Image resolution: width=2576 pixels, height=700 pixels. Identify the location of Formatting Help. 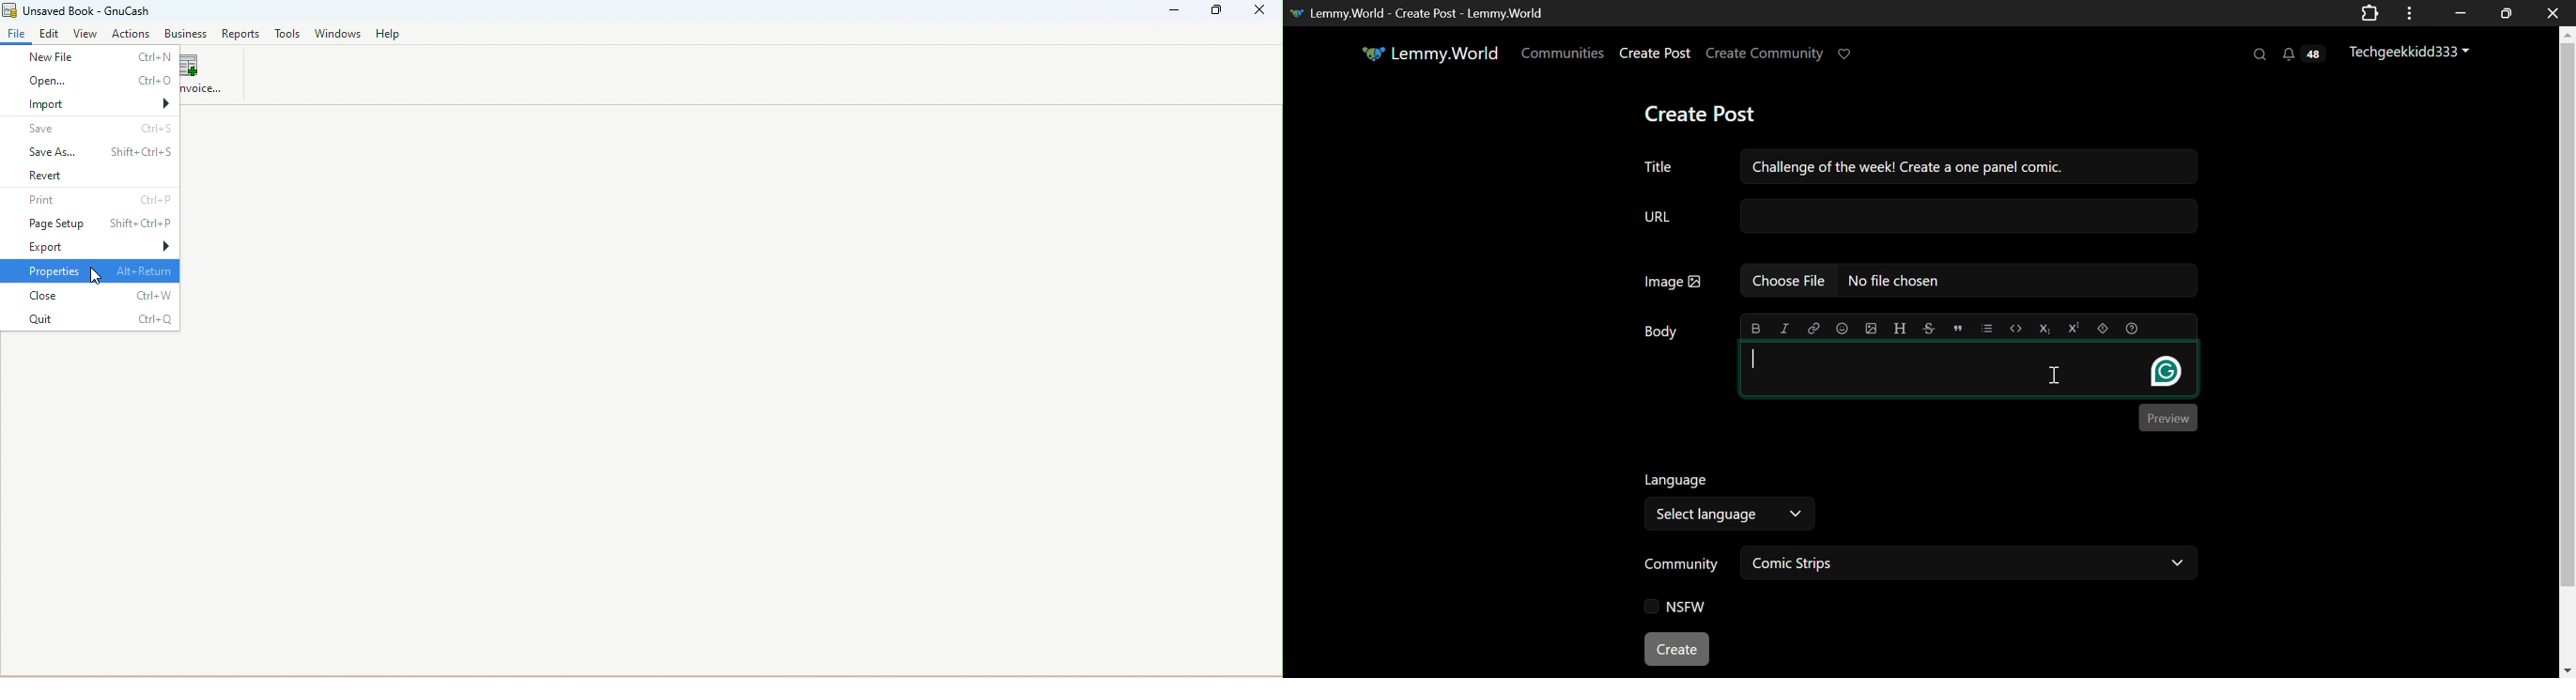
(2132, 326).